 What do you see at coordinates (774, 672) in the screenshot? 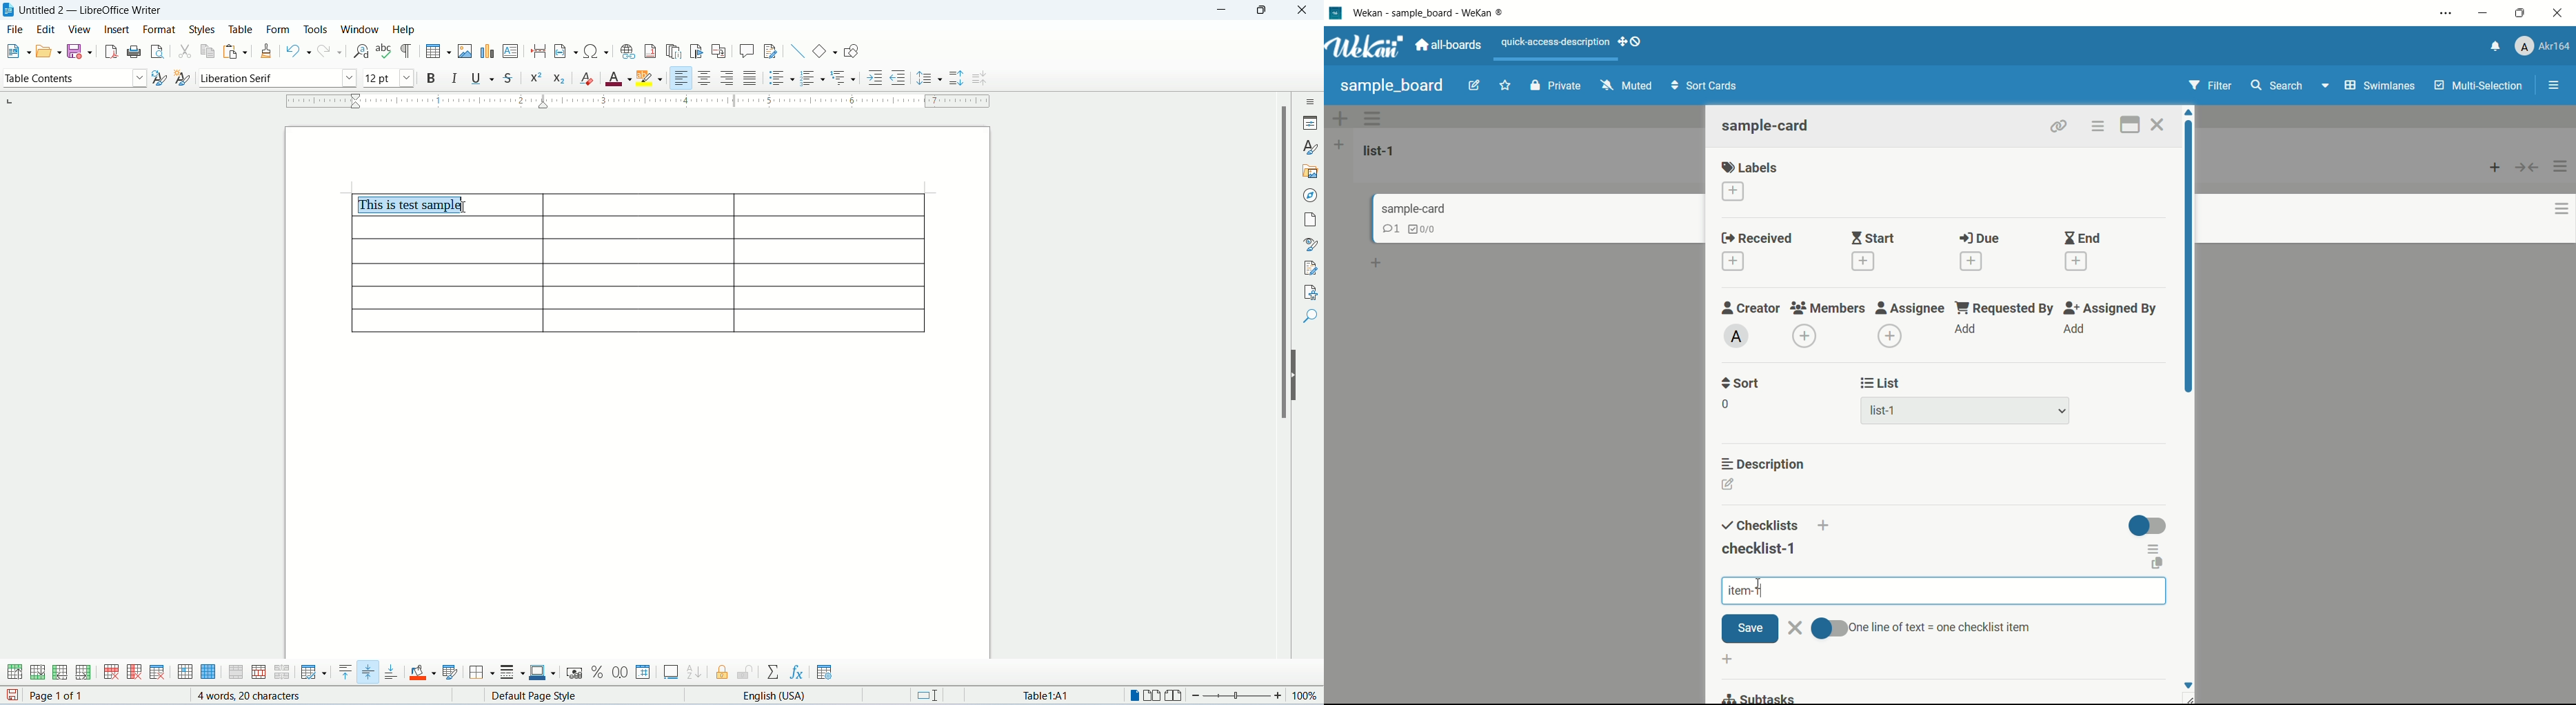
I see `sum` at bounding box center [774, 672].